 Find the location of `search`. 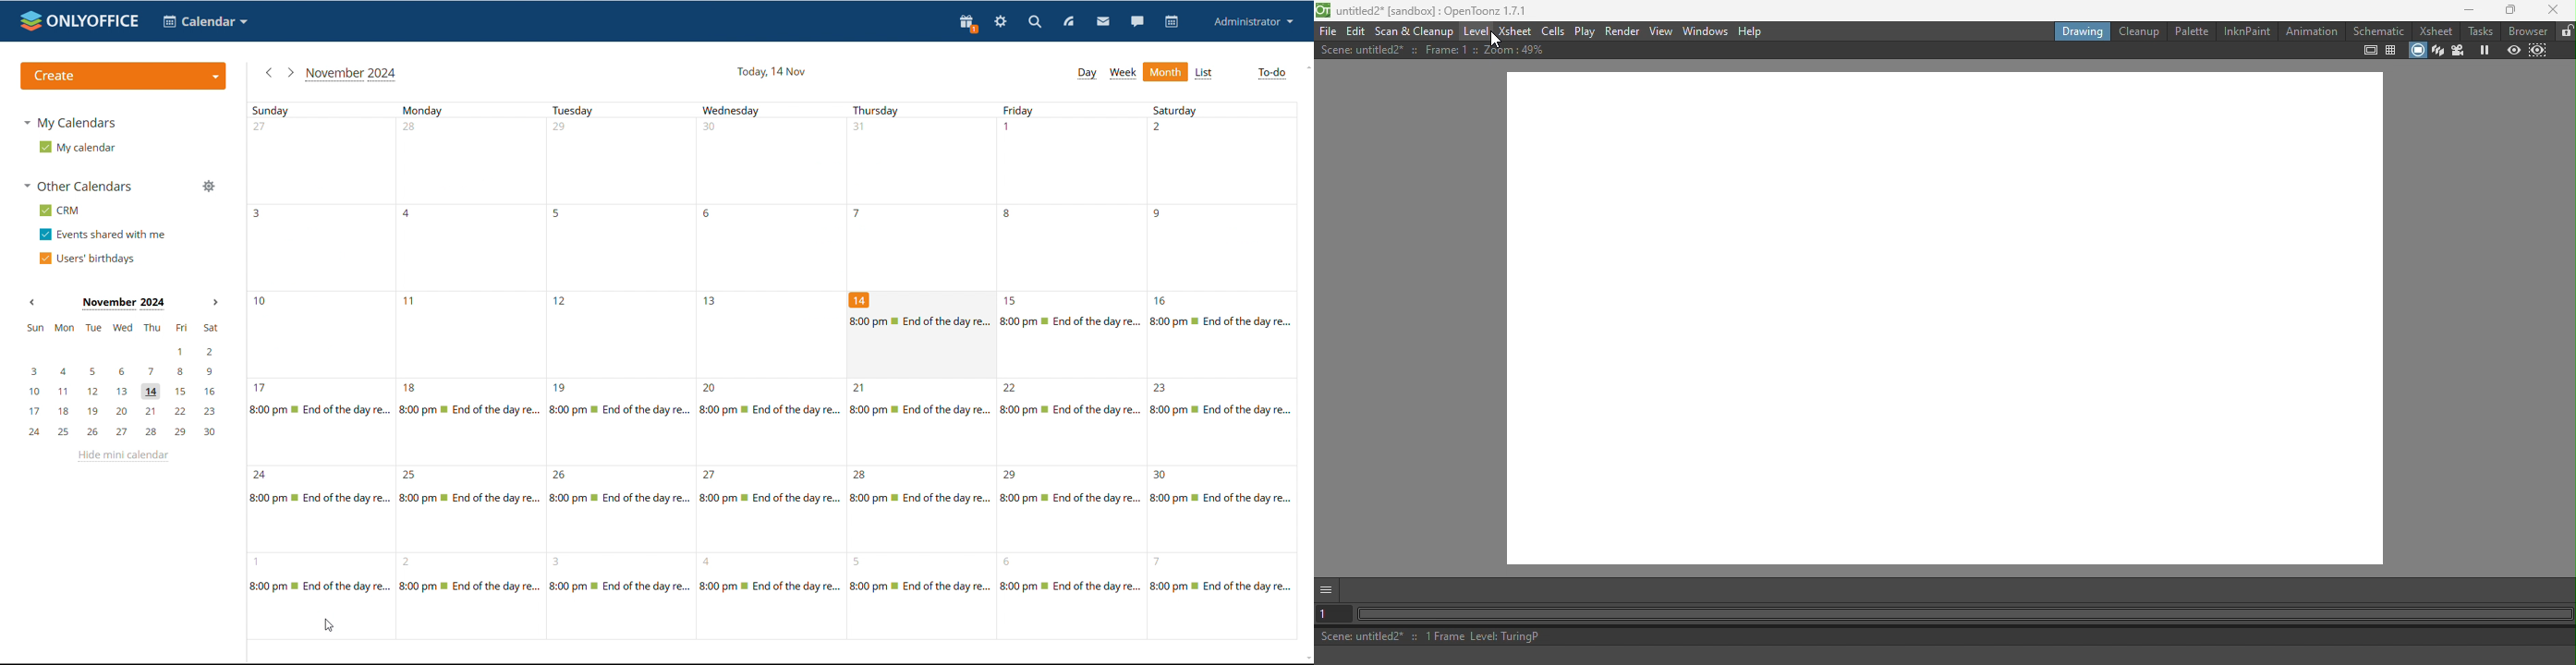

search is located at coordinates (1034, 23).